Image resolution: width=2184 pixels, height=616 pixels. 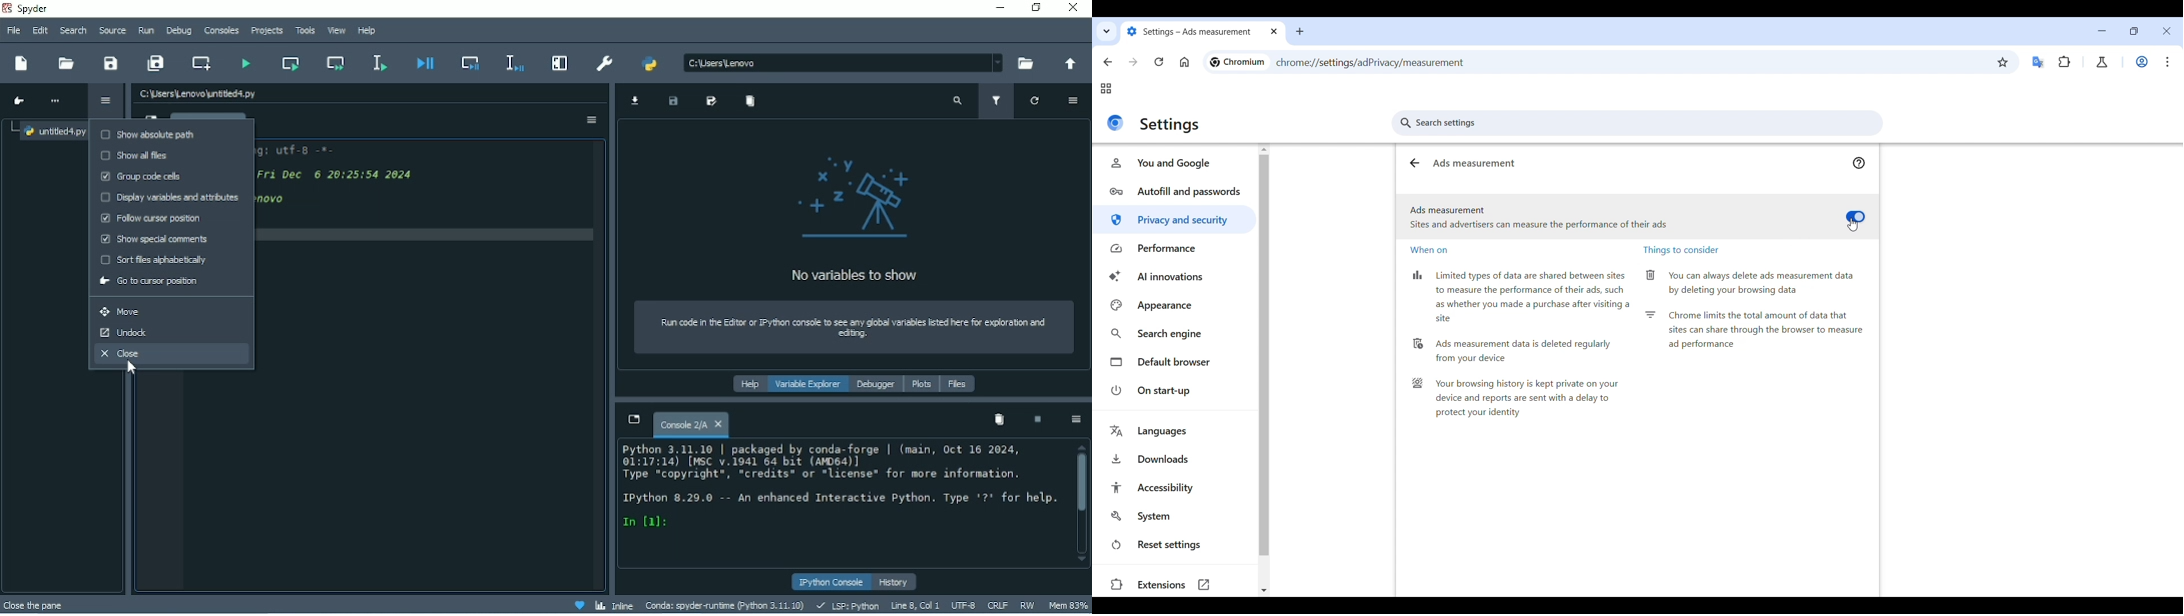 What do you see at coordinates (1515, 350) in the screenshot?
I see `Ads measurement data is deleted regularly
from your device` at bounding box center [1515, 350].